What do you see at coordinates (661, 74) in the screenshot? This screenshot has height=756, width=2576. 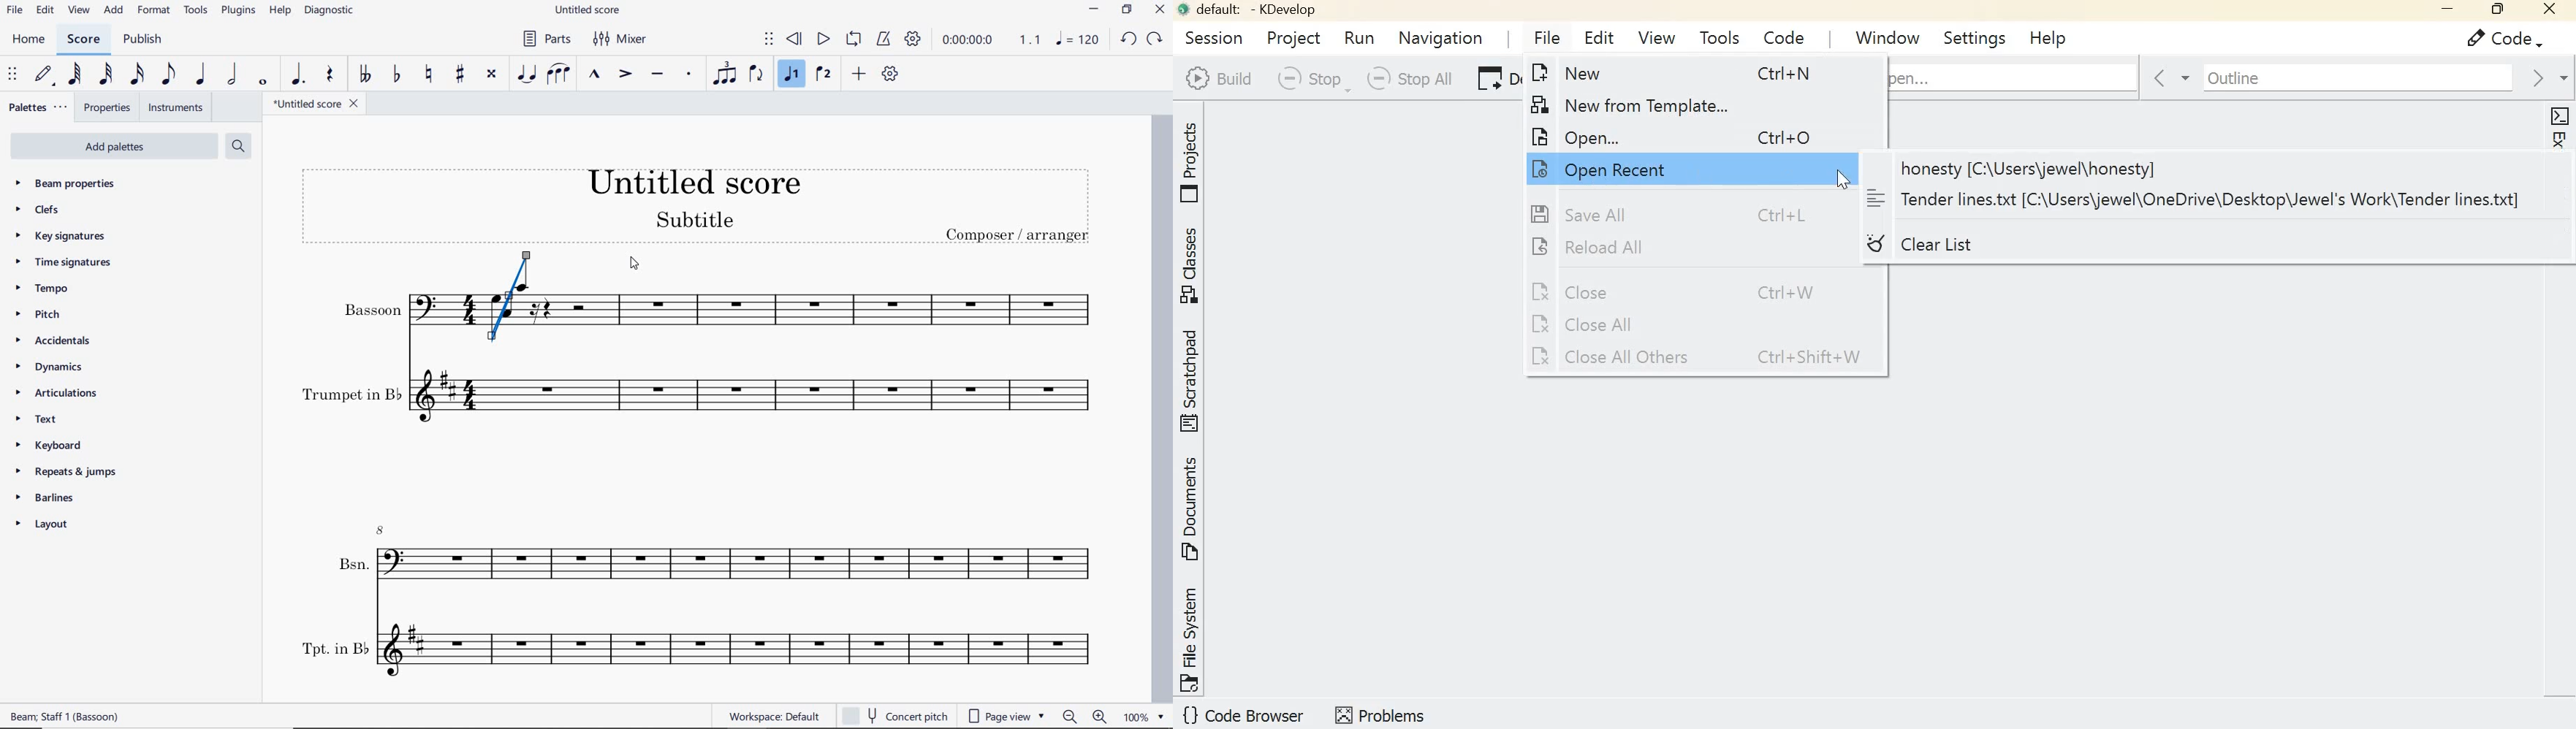 I see `tenuto` at bounding box center [661, 74].